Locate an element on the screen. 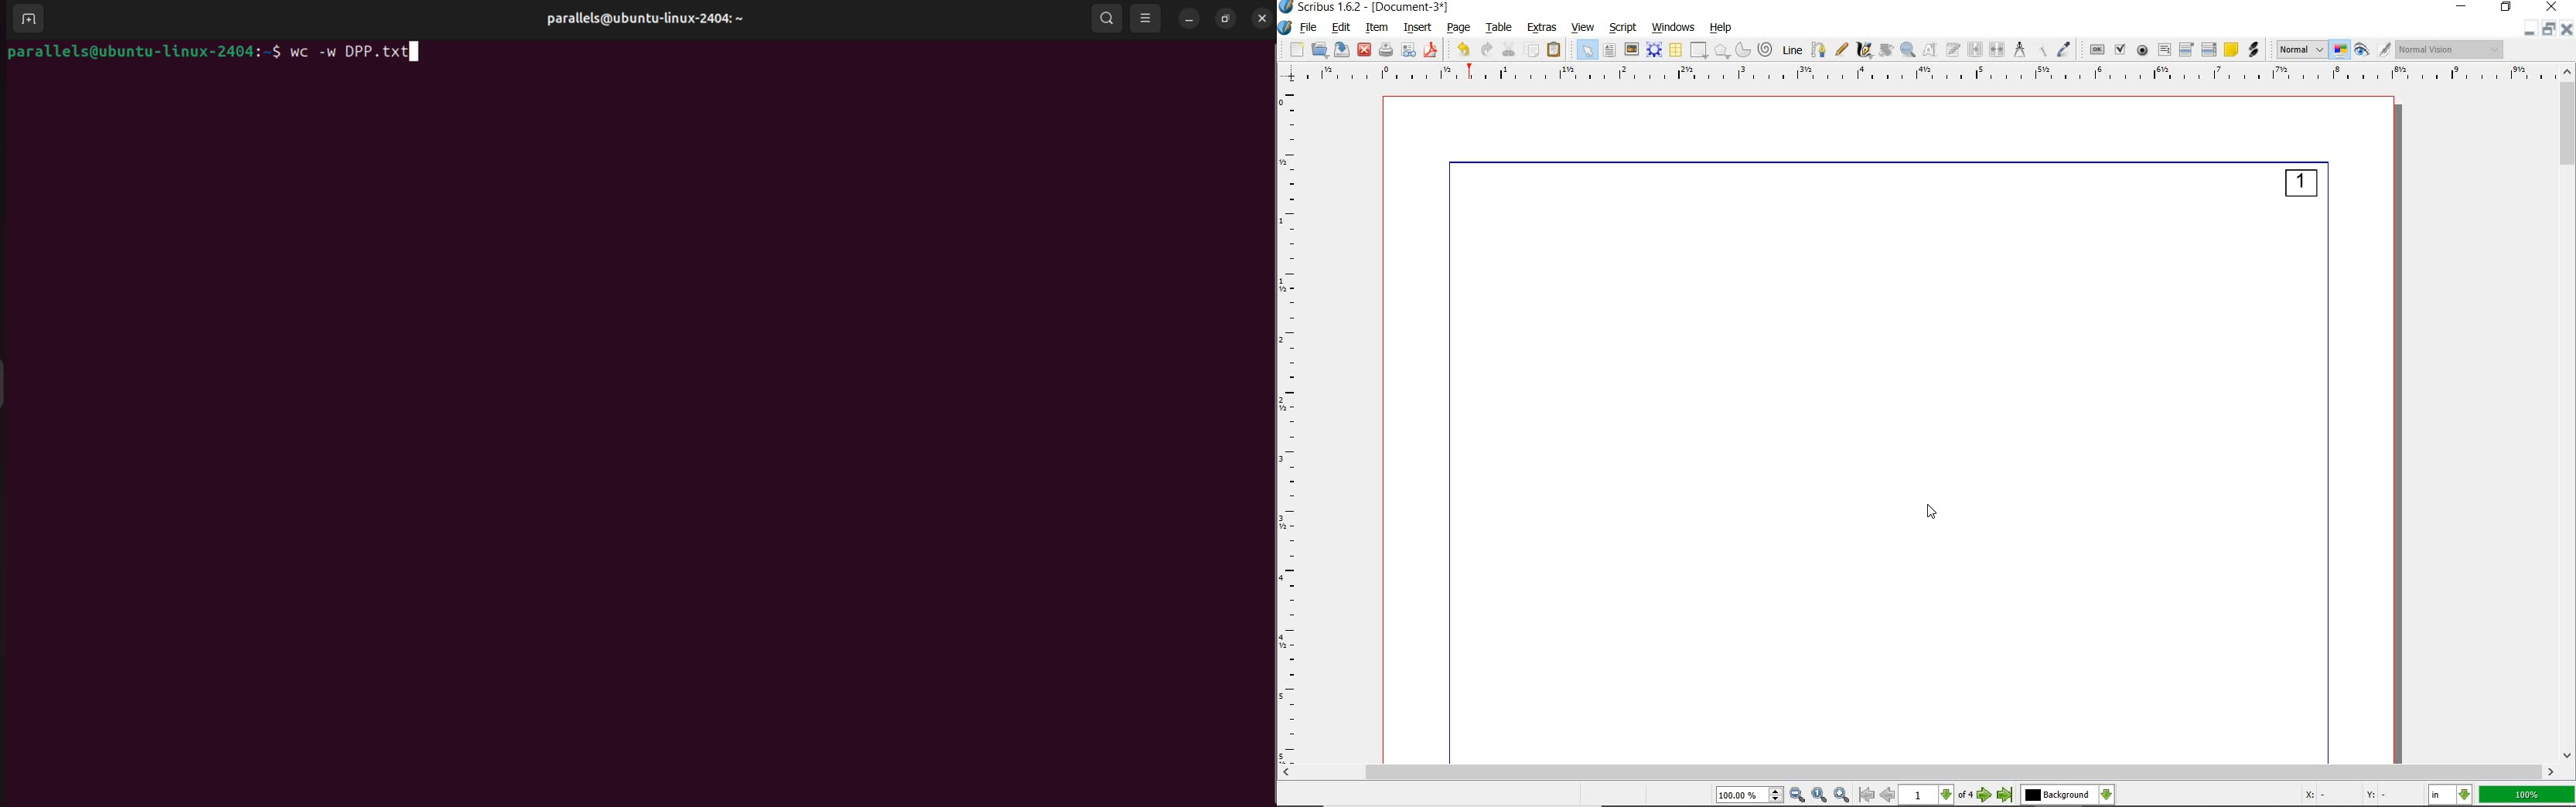 The width and height of the screenshot is (2576, 812). Cursor Coordinates is located at coordinates (2362, 796).